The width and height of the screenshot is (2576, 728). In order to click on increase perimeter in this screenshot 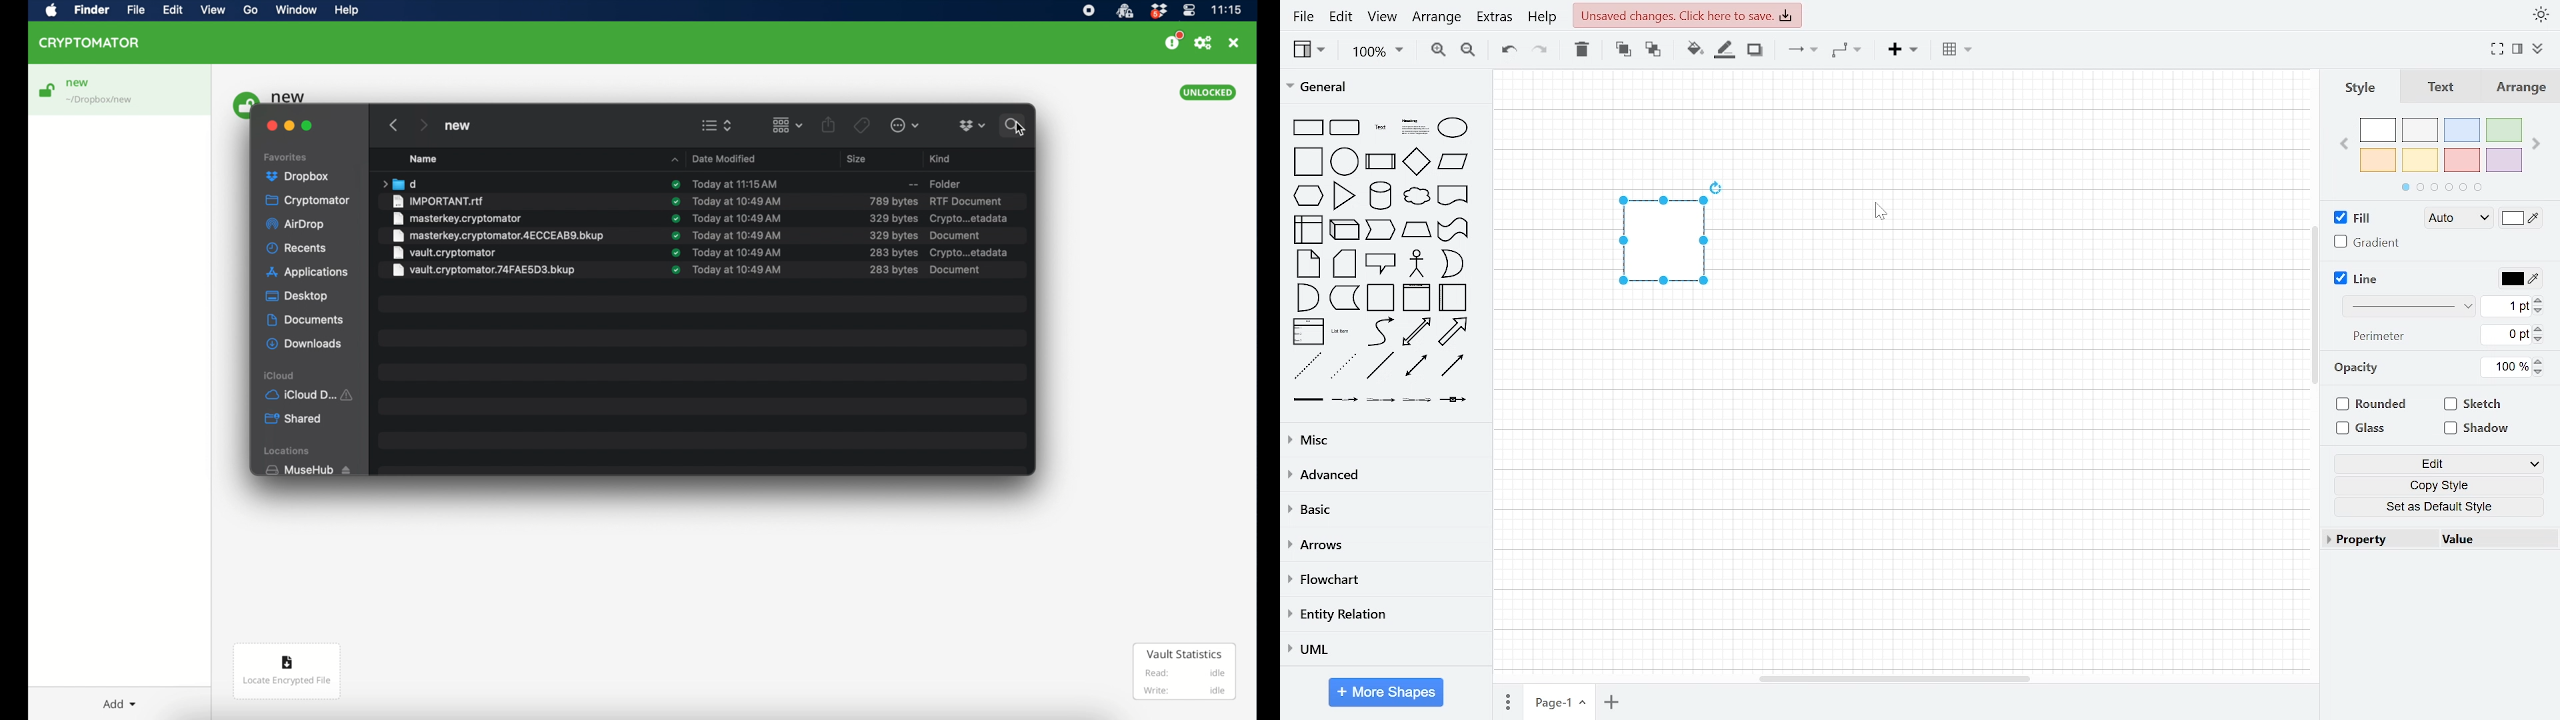, I will do `click(2539, 328)`.